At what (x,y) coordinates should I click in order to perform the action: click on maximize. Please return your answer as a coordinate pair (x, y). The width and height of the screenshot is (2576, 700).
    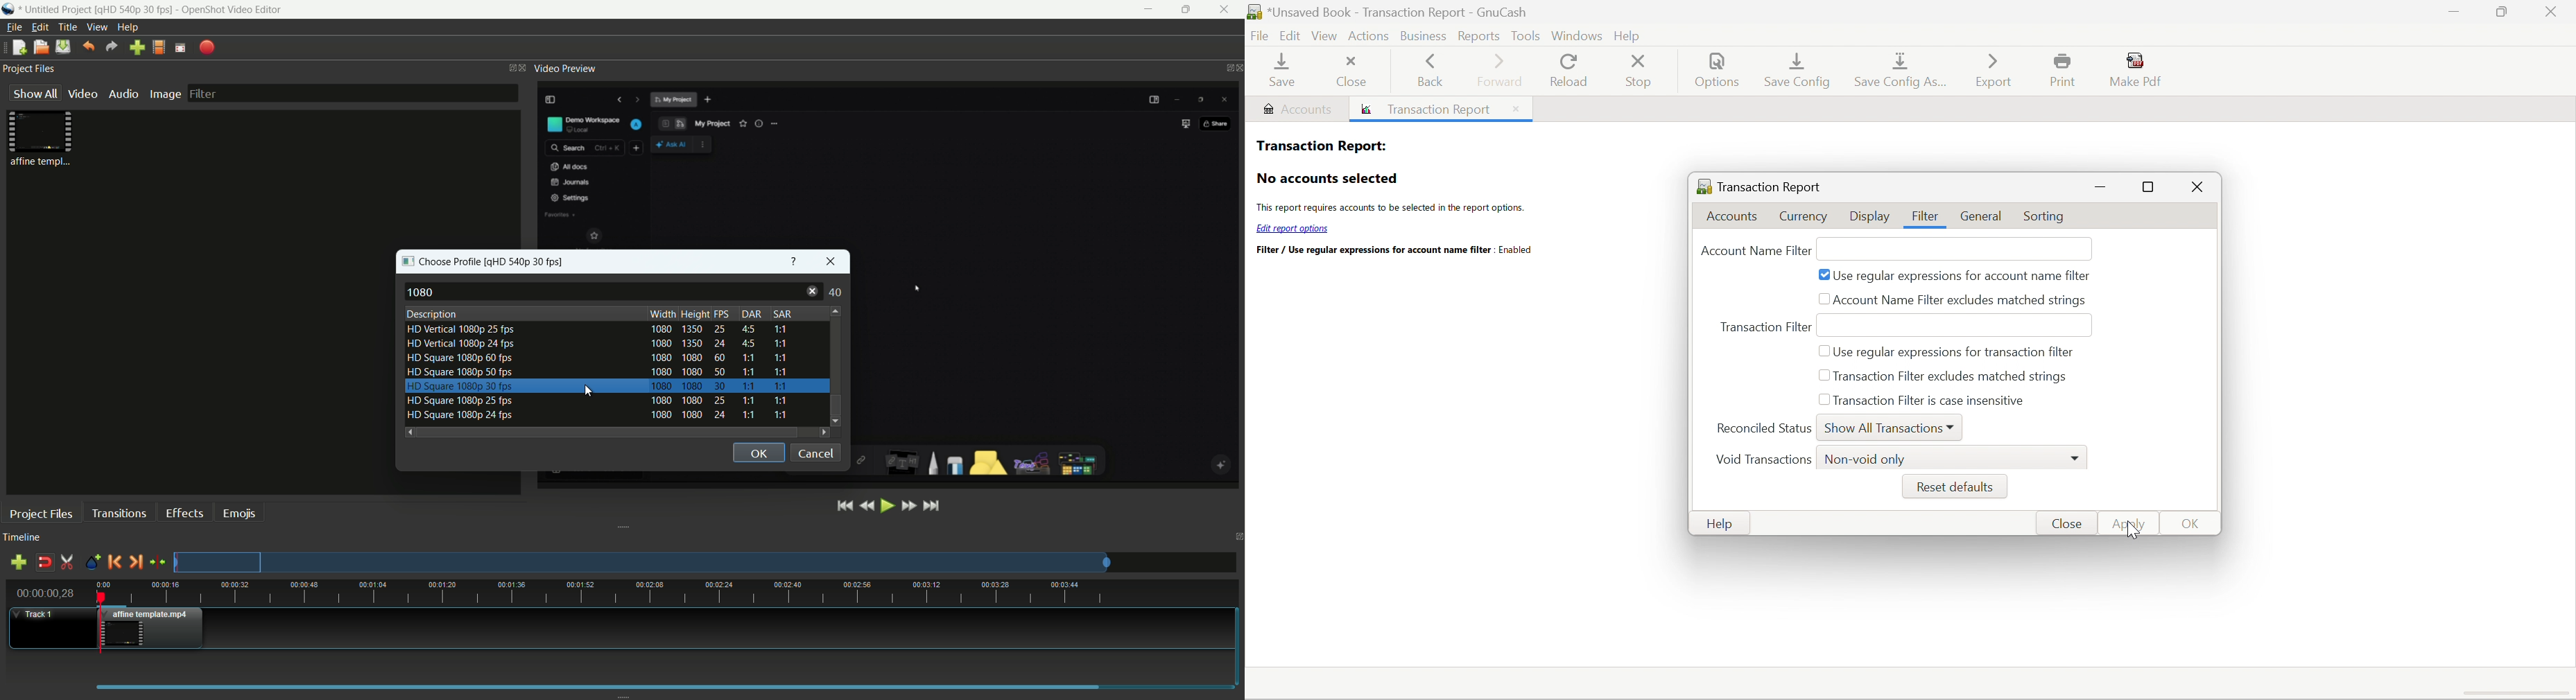
    Looking at the image, I should click on (2151, 189).